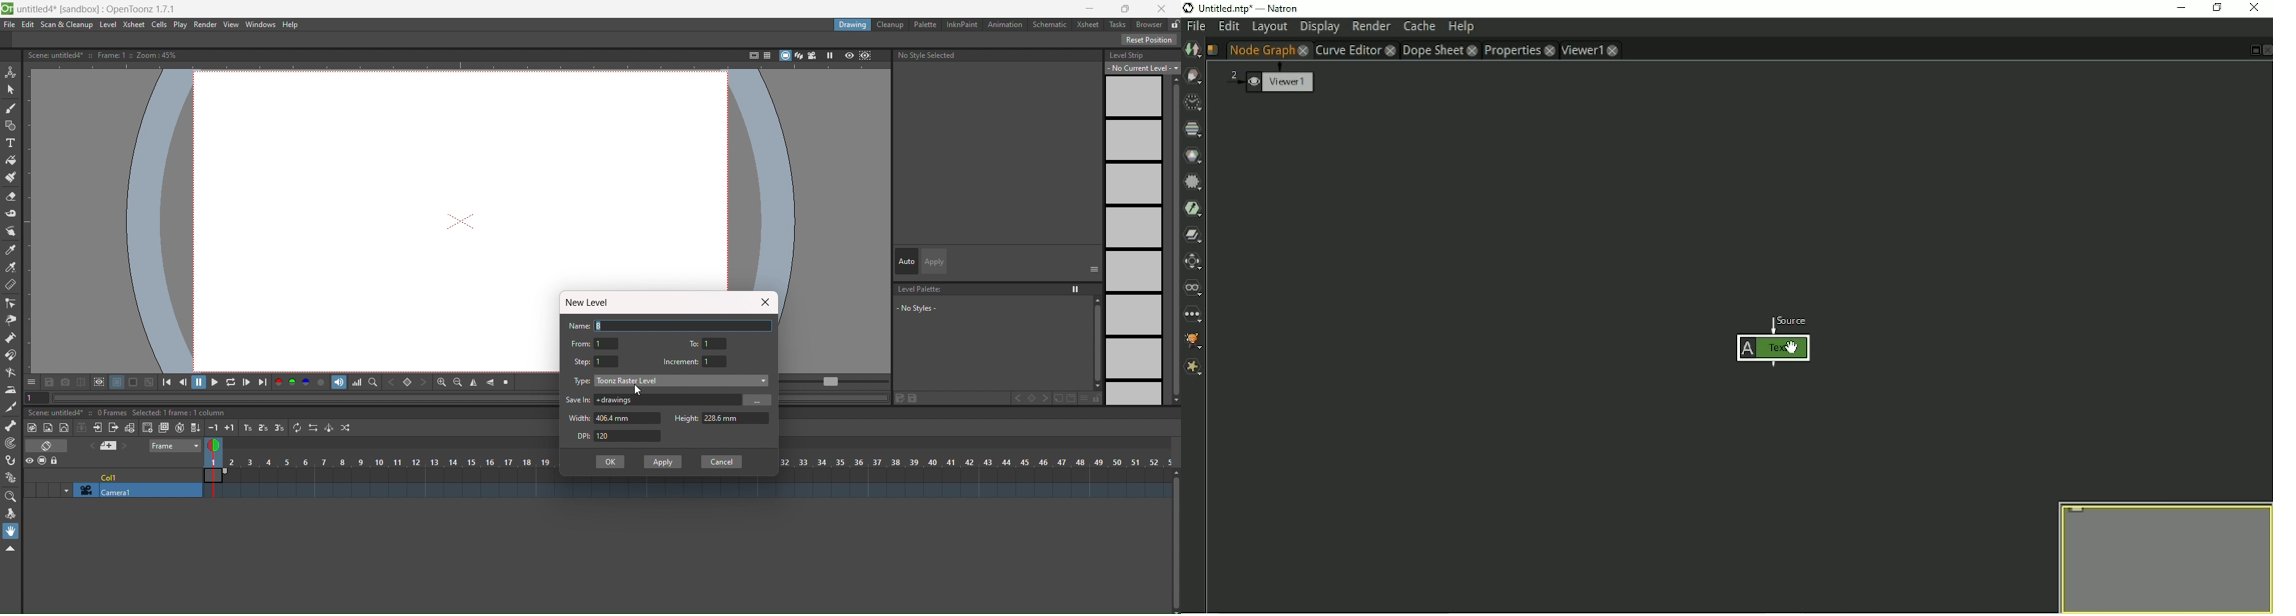  I want to click on reverse, so click(313, 427).